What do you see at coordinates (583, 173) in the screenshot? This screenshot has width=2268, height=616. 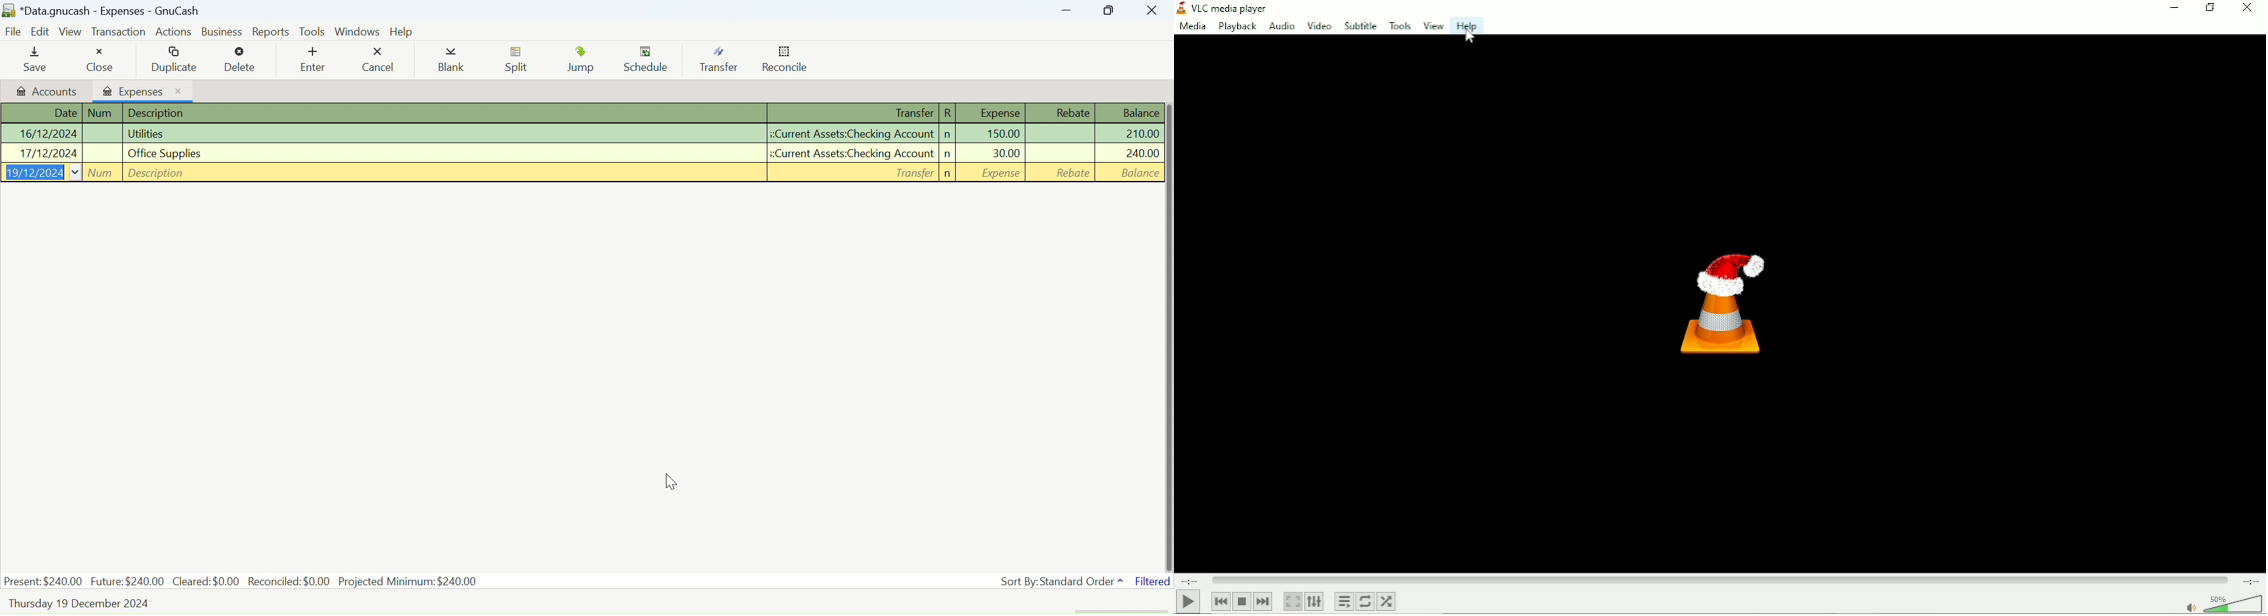 I see `New Entry Field` at bounding box center [583, 173].